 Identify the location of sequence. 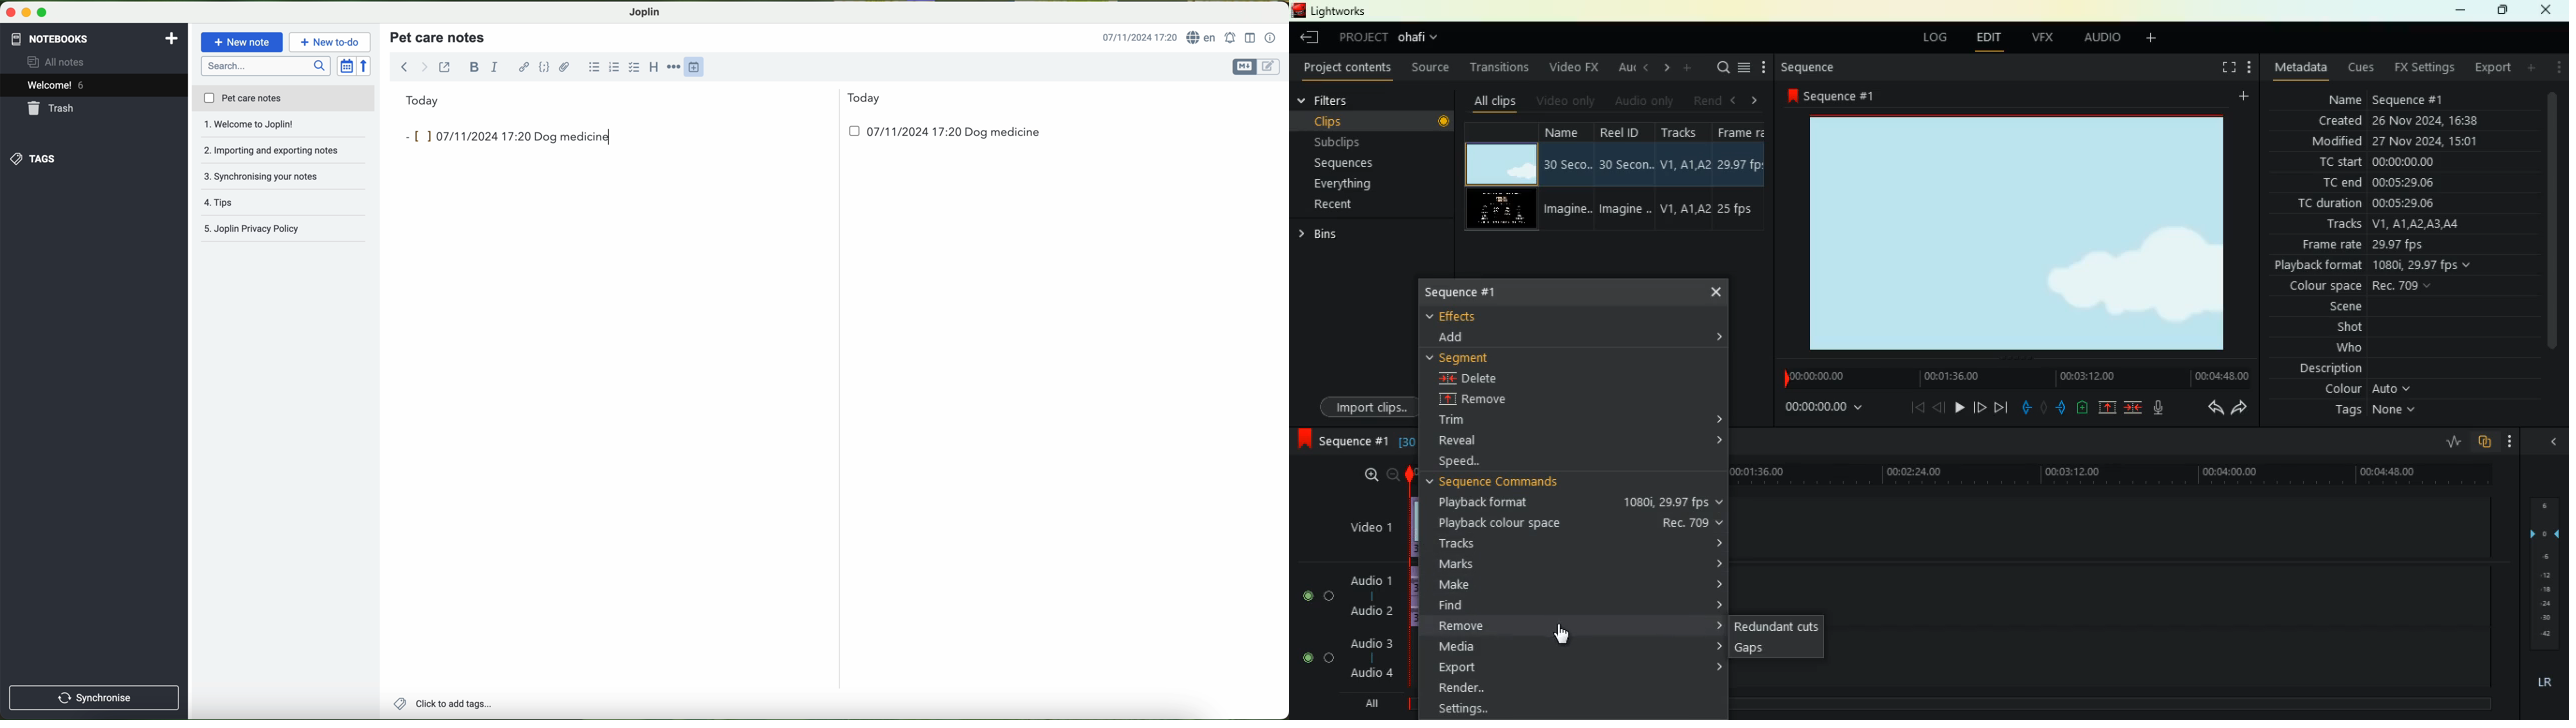
(1342, 440).